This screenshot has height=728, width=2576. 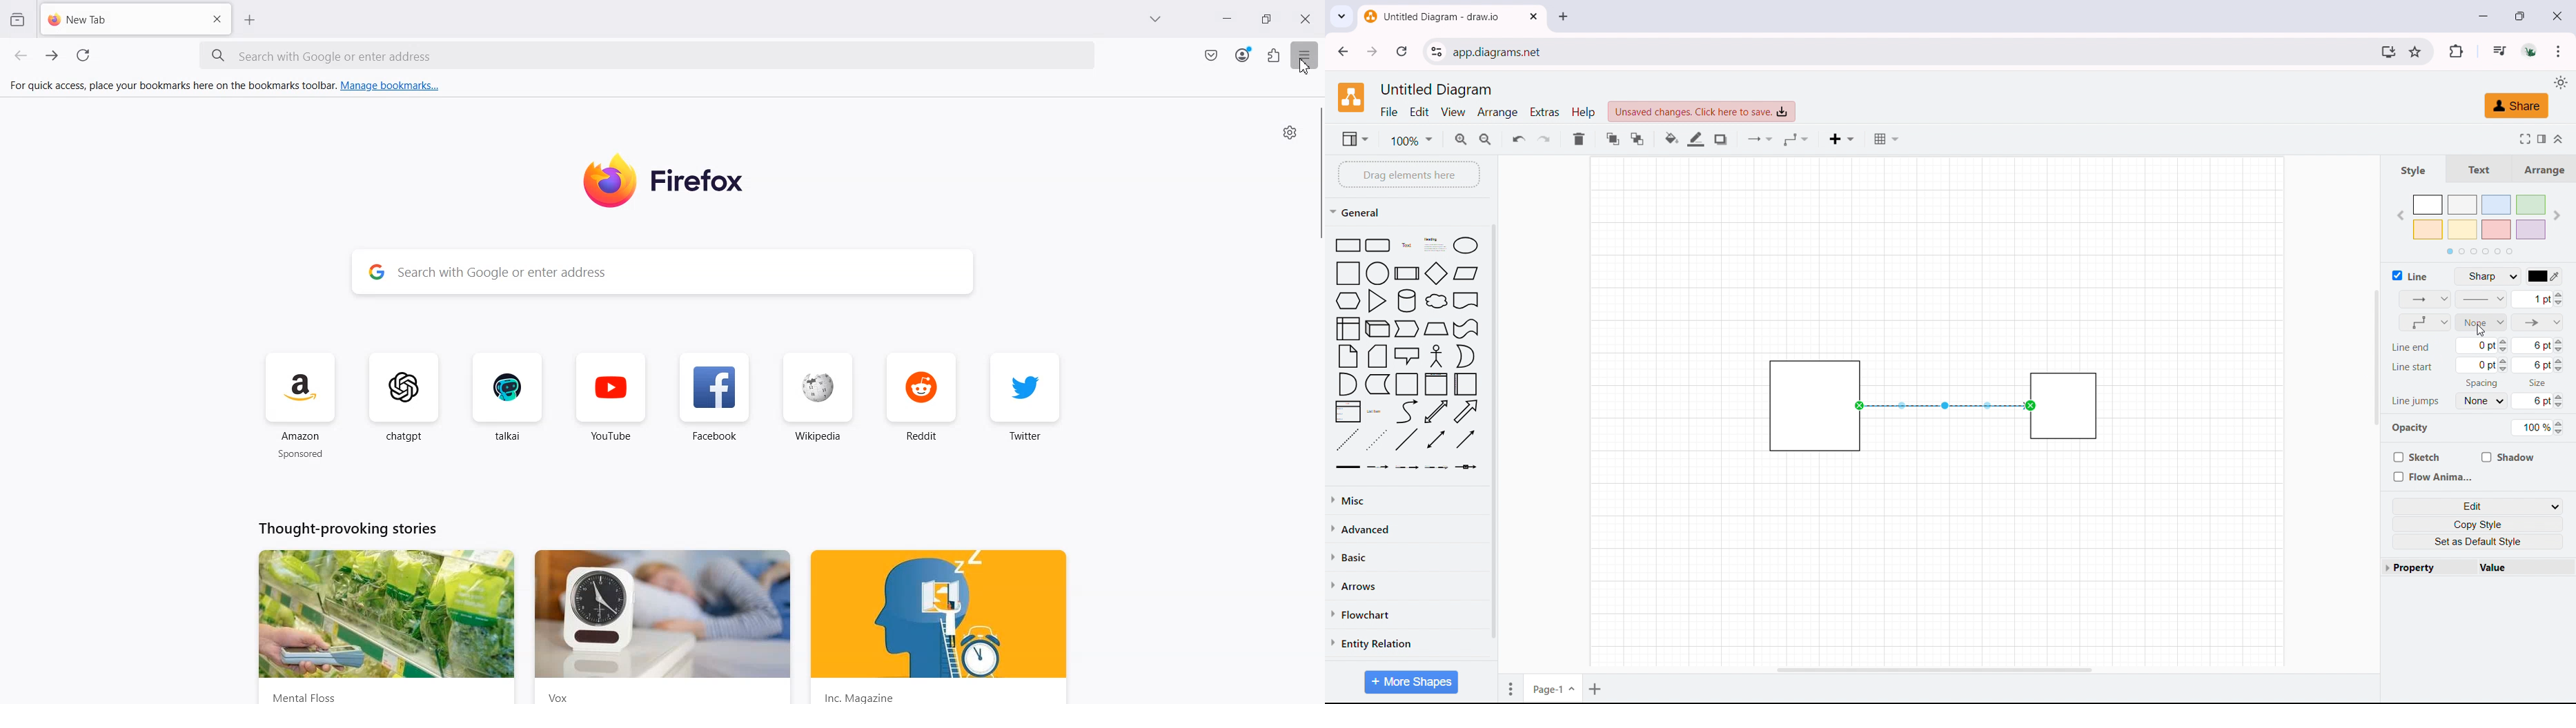 I want to click on opacity, so click(x=2537, y=428).